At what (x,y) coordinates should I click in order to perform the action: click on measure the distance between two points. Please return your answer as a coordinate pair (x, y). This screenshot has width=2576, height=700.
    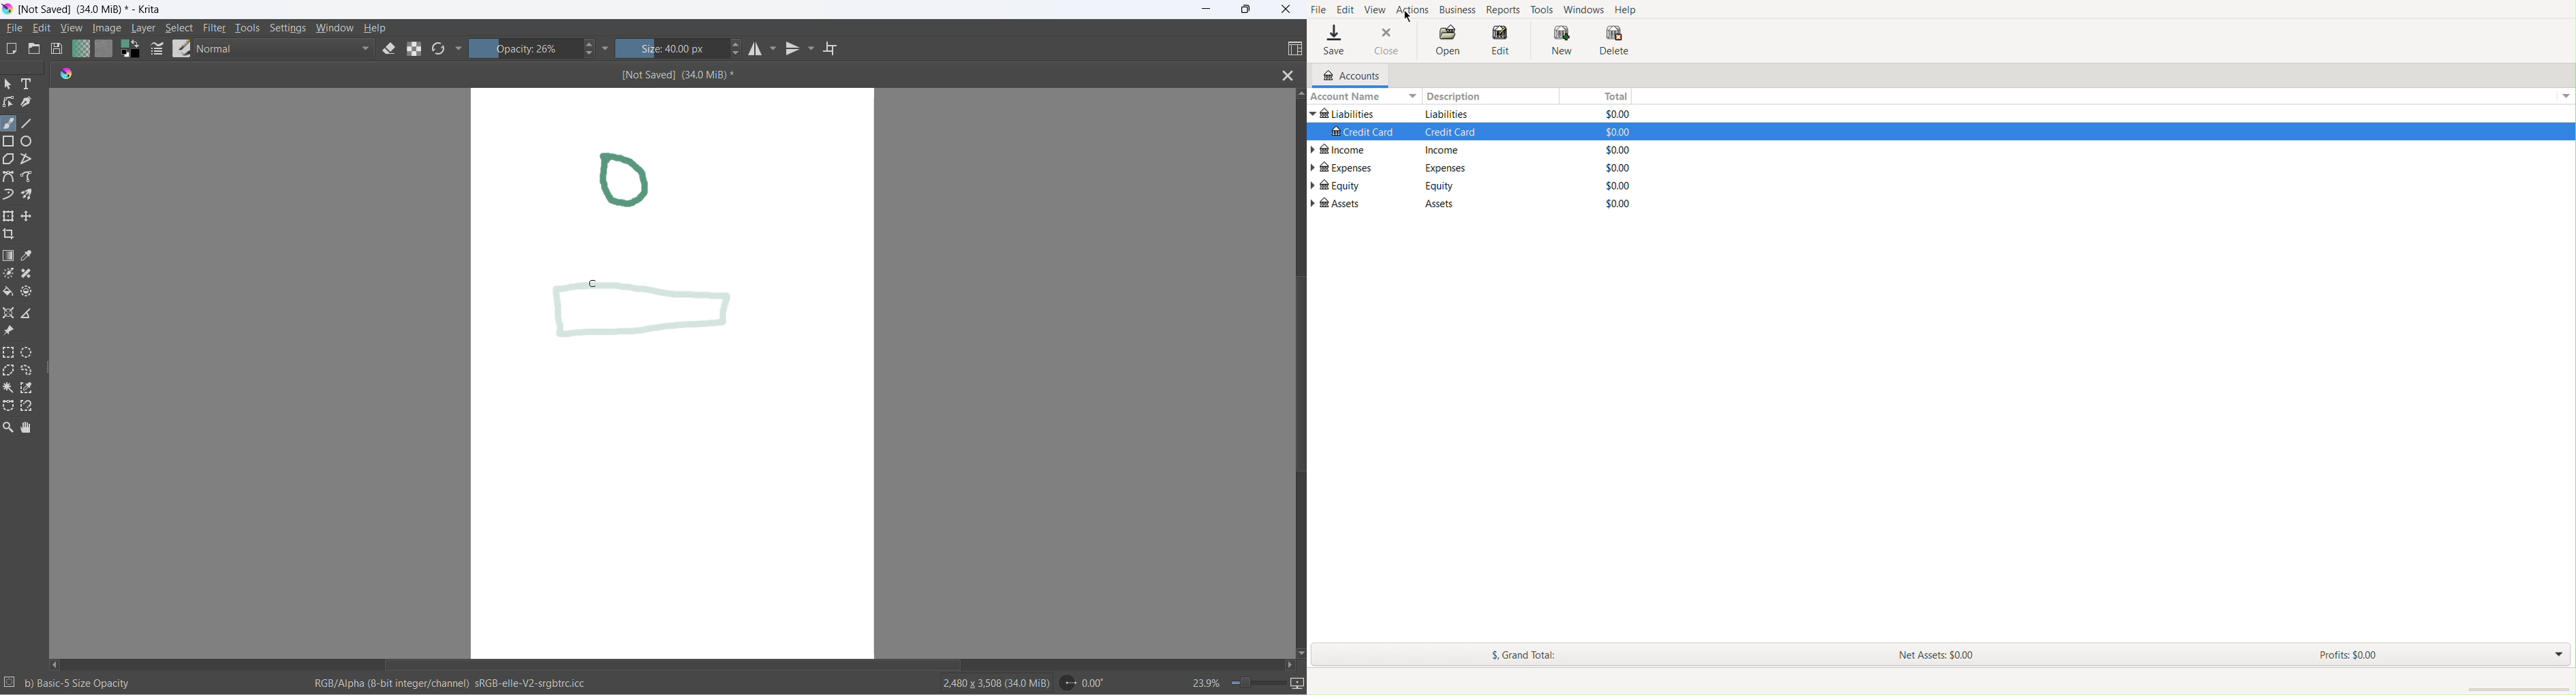
    Looking at the image, I should click on (32, 313).